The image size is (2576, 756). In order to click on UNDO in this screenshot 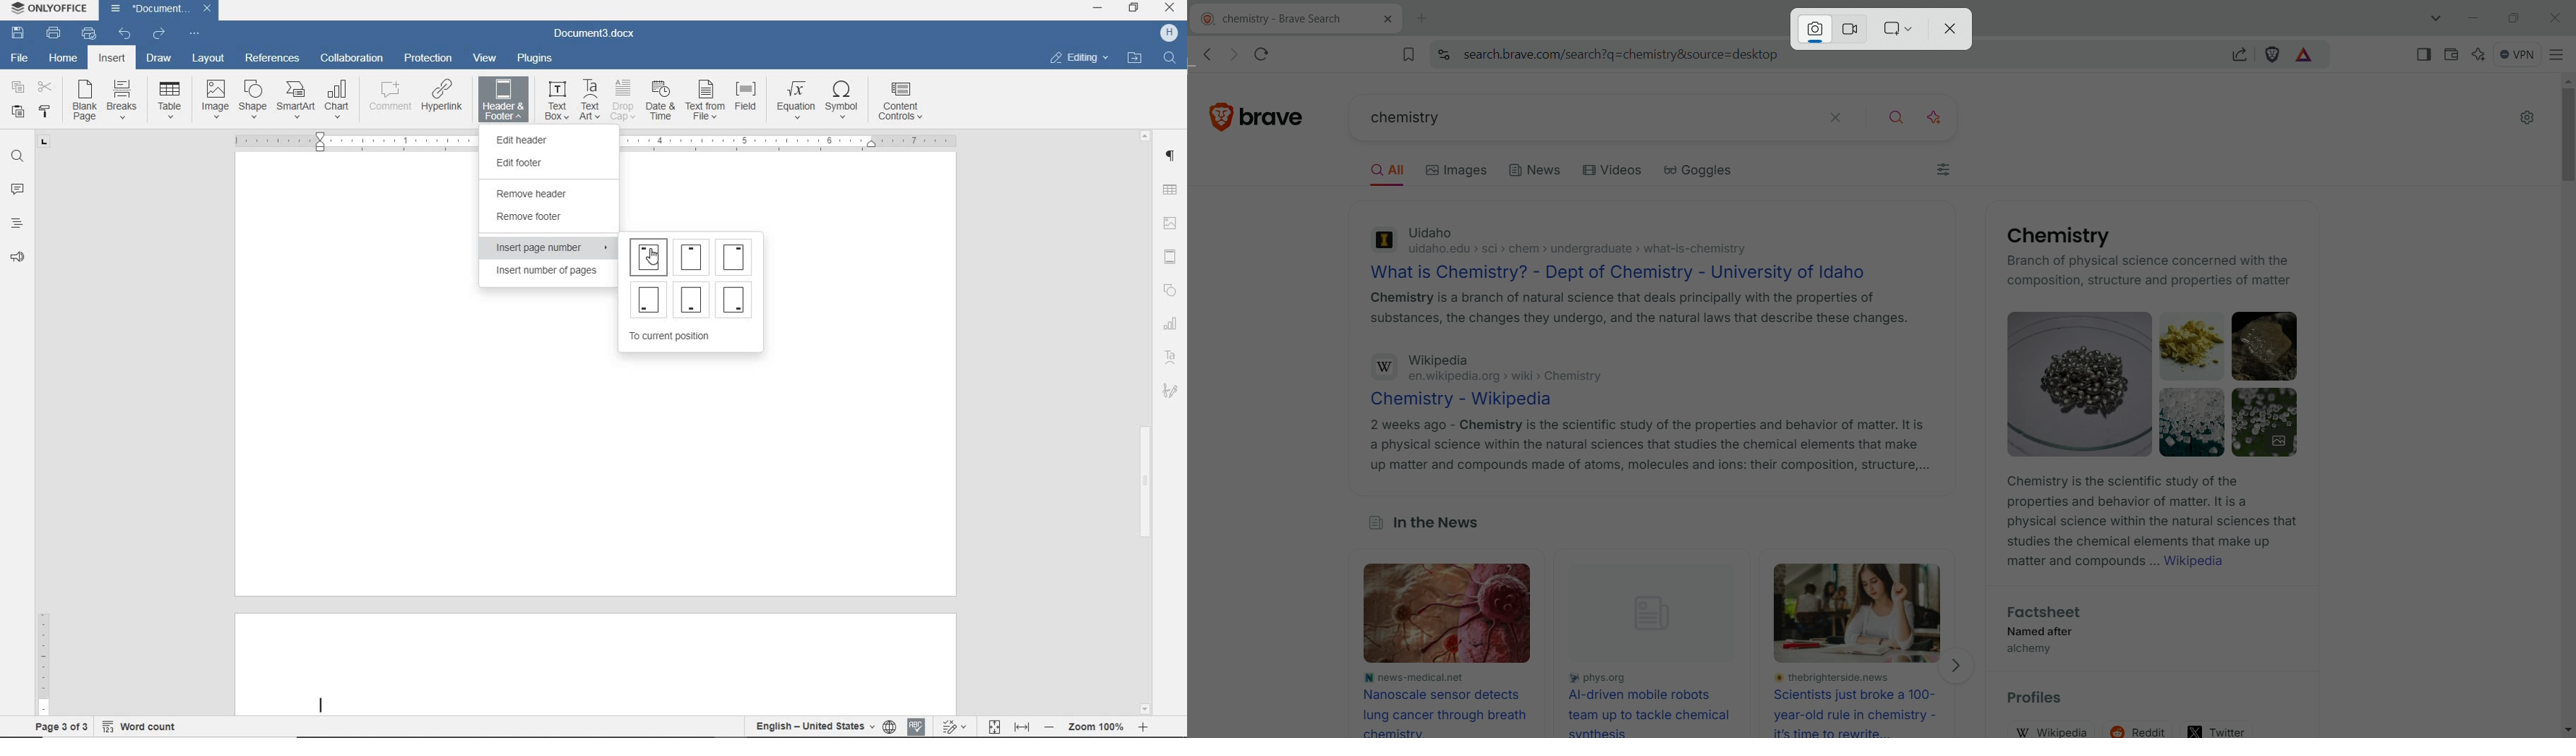, I will do `click(127, 33)`.